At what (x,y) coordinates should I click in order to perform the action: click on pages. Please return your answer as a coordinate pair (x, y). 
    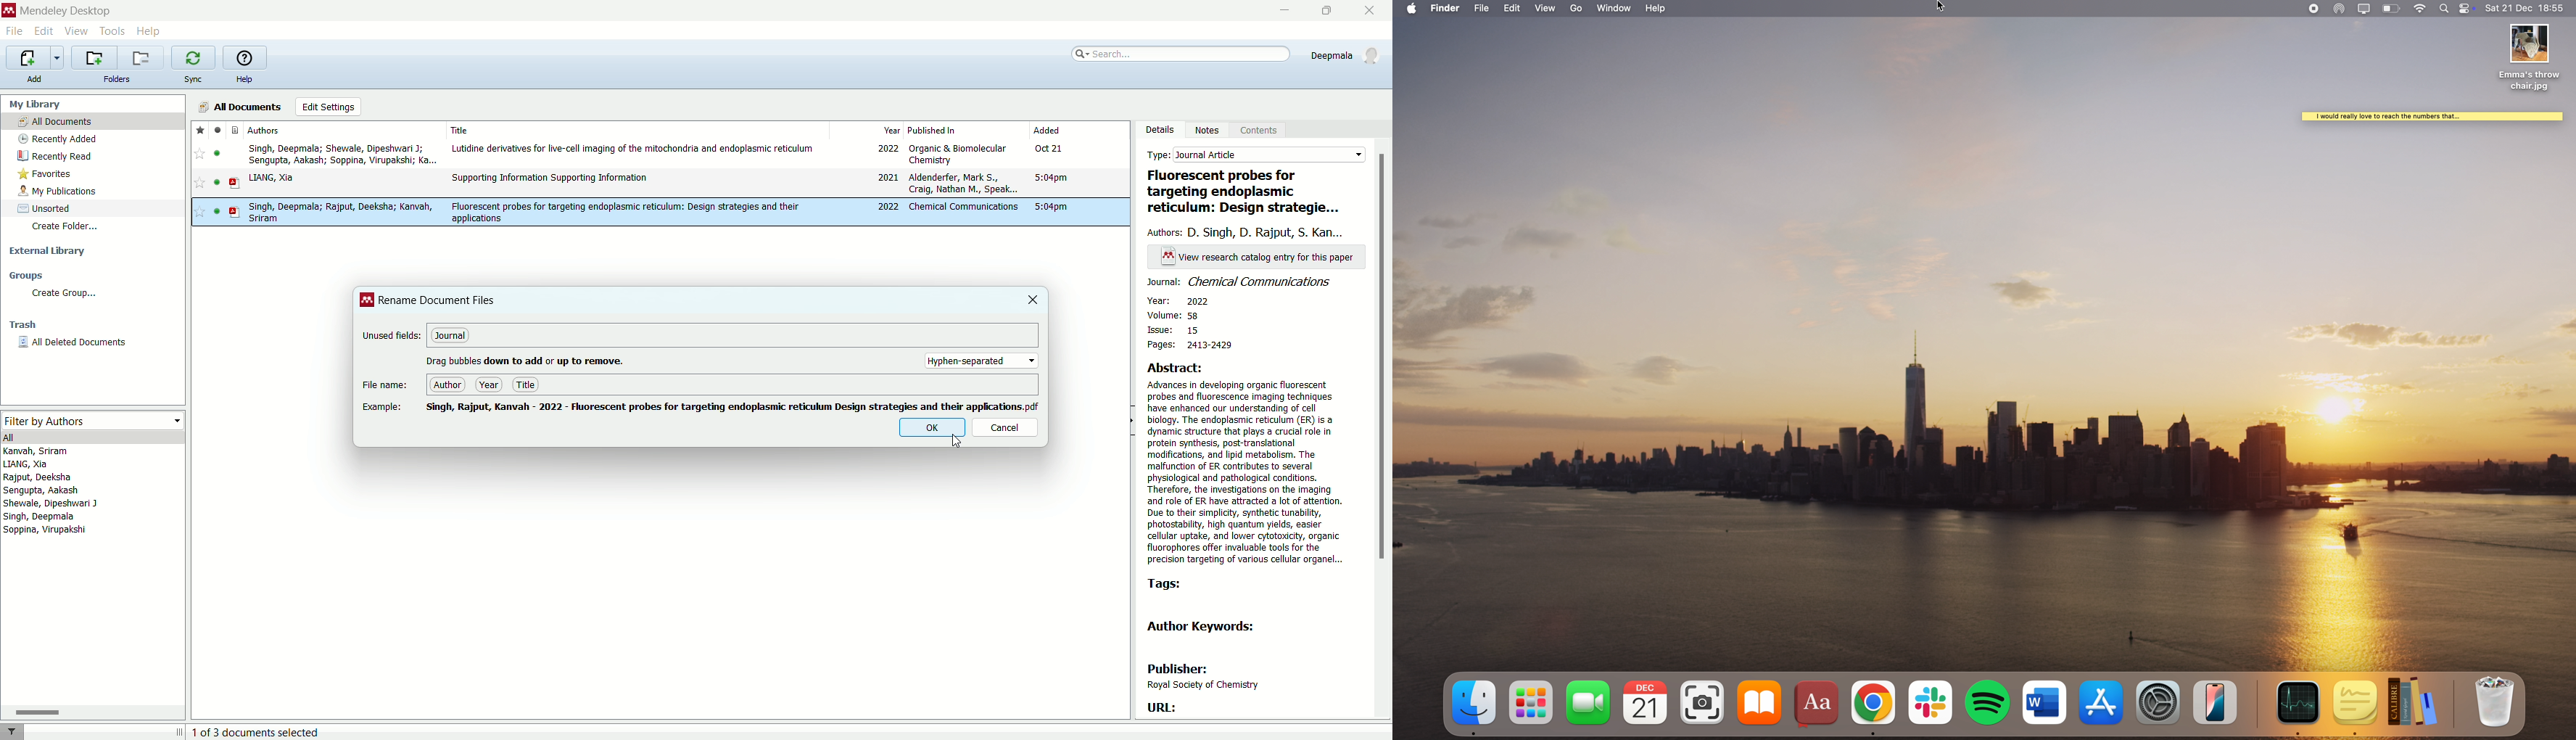
    Looking at the image, I should click on (1189, 348).